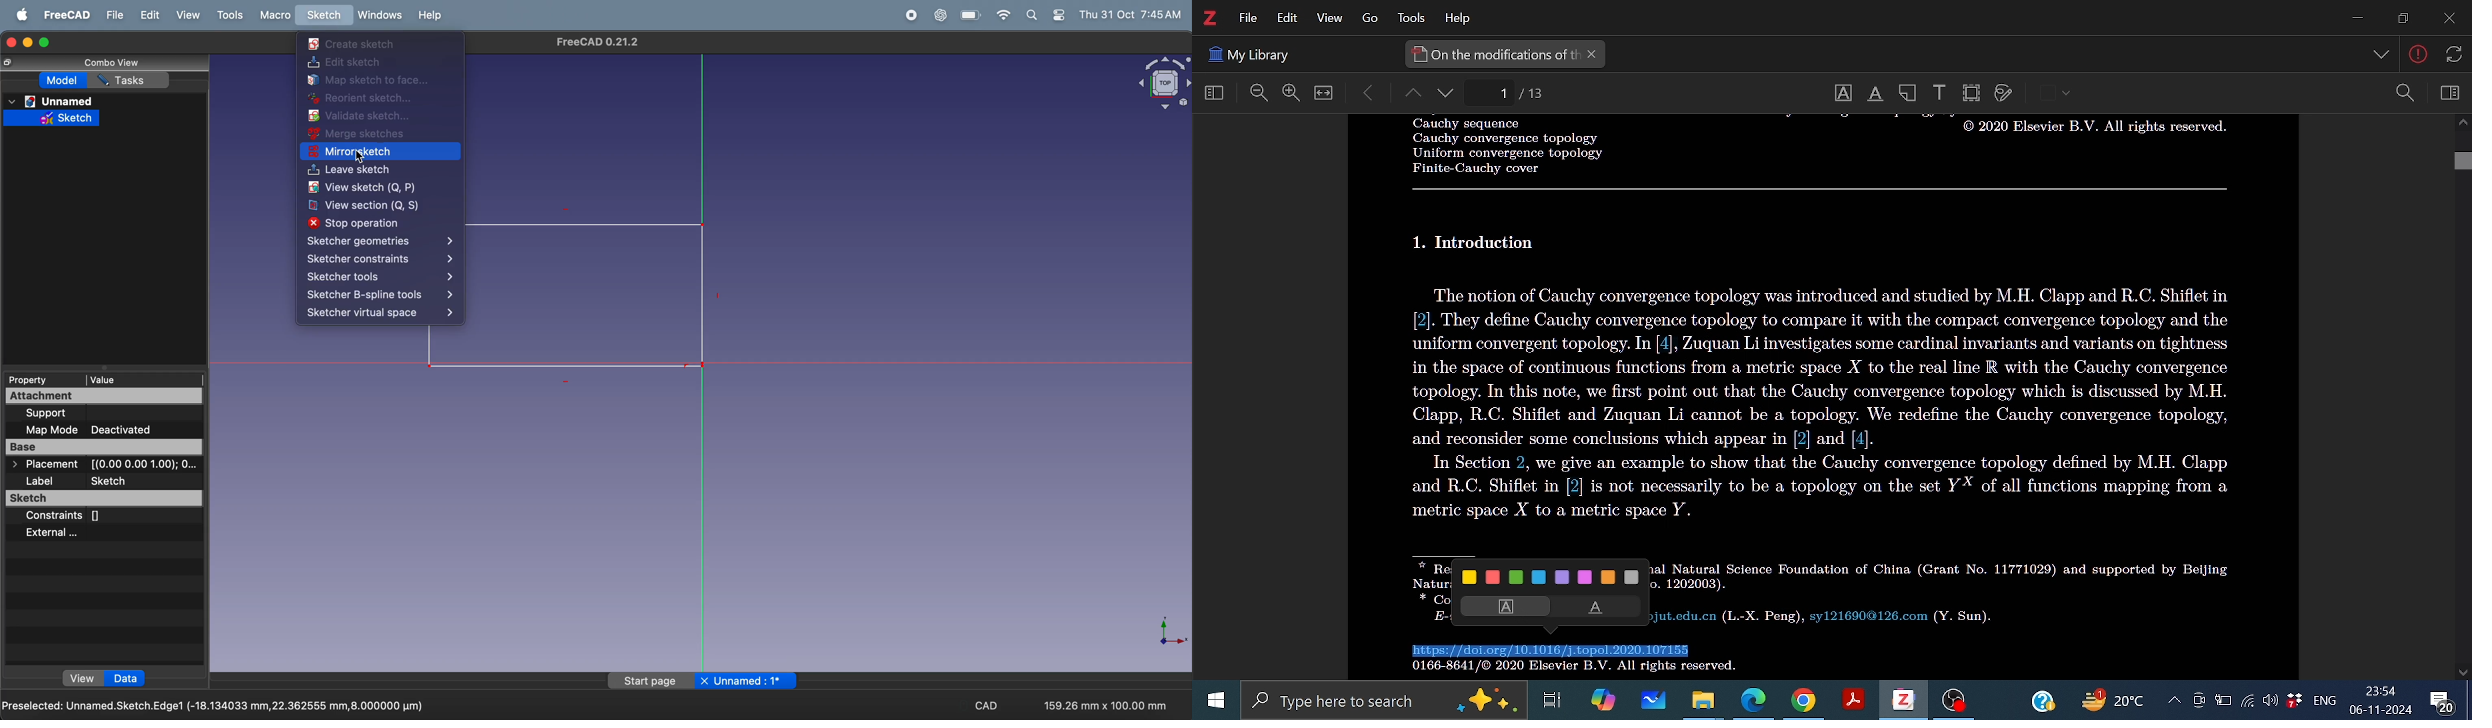  Describe the element at coordinates (1593, 55) in the screenshot. I see `Close current tab` at that location.